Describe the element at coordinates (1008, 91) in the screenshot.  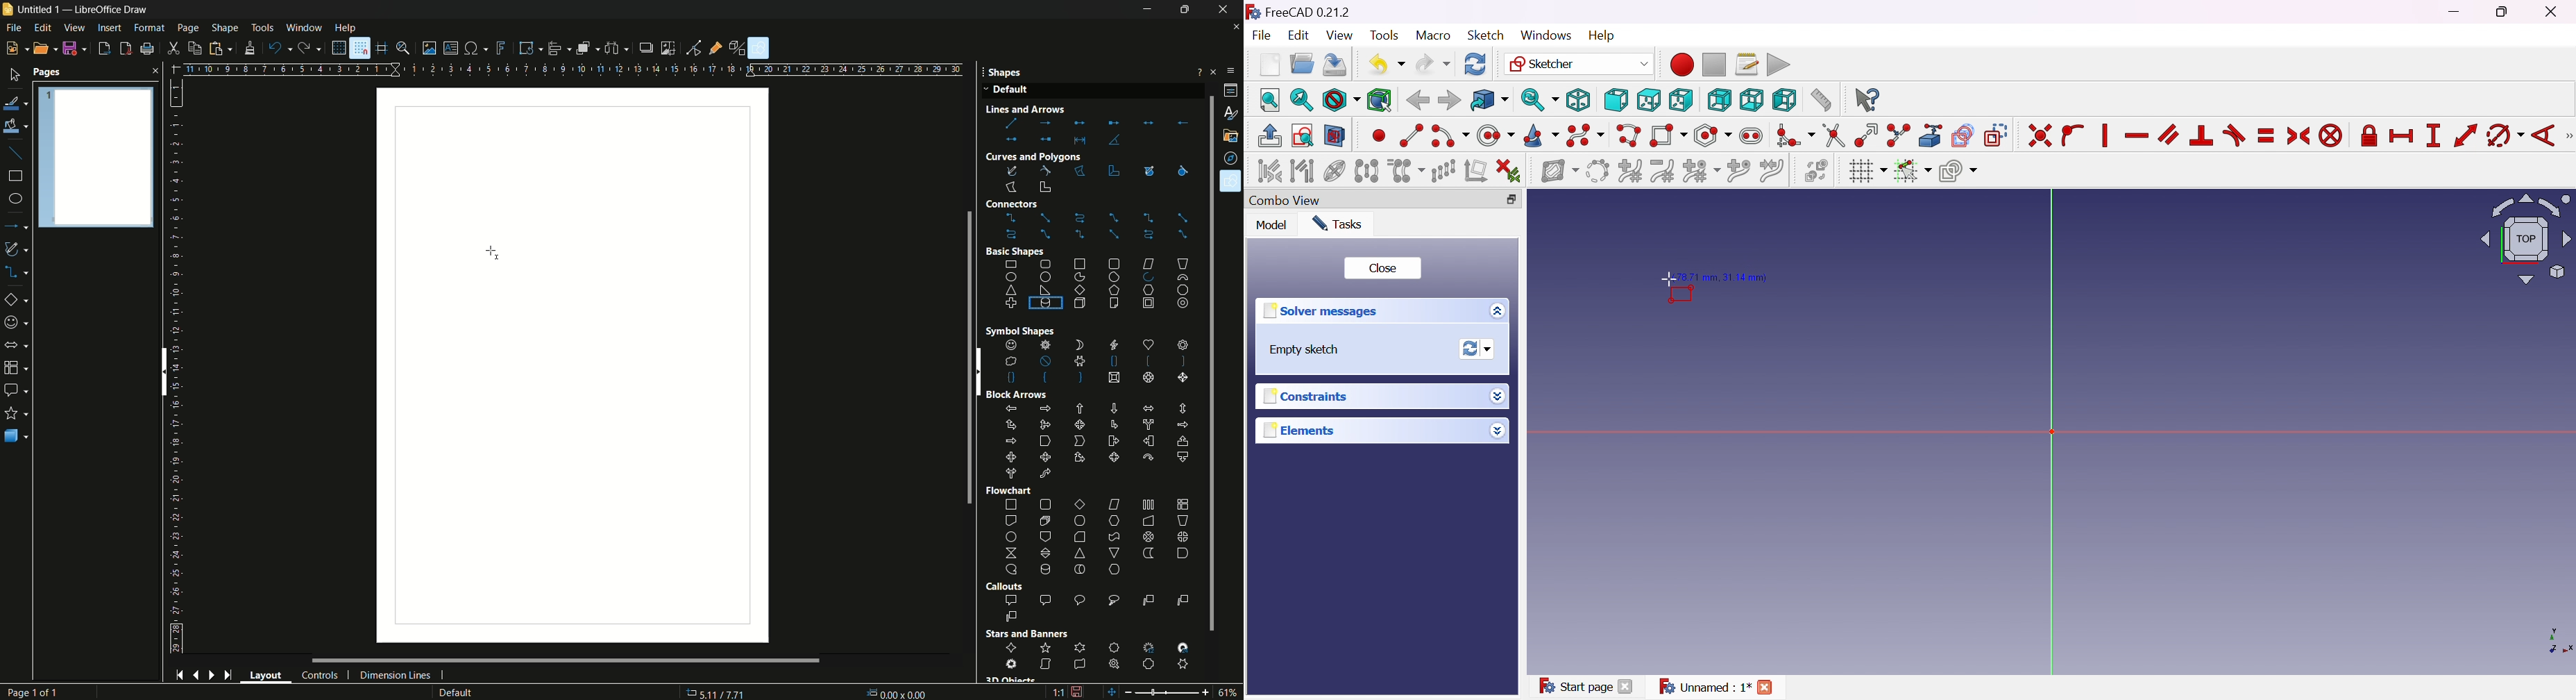
I see `Default` at that location.